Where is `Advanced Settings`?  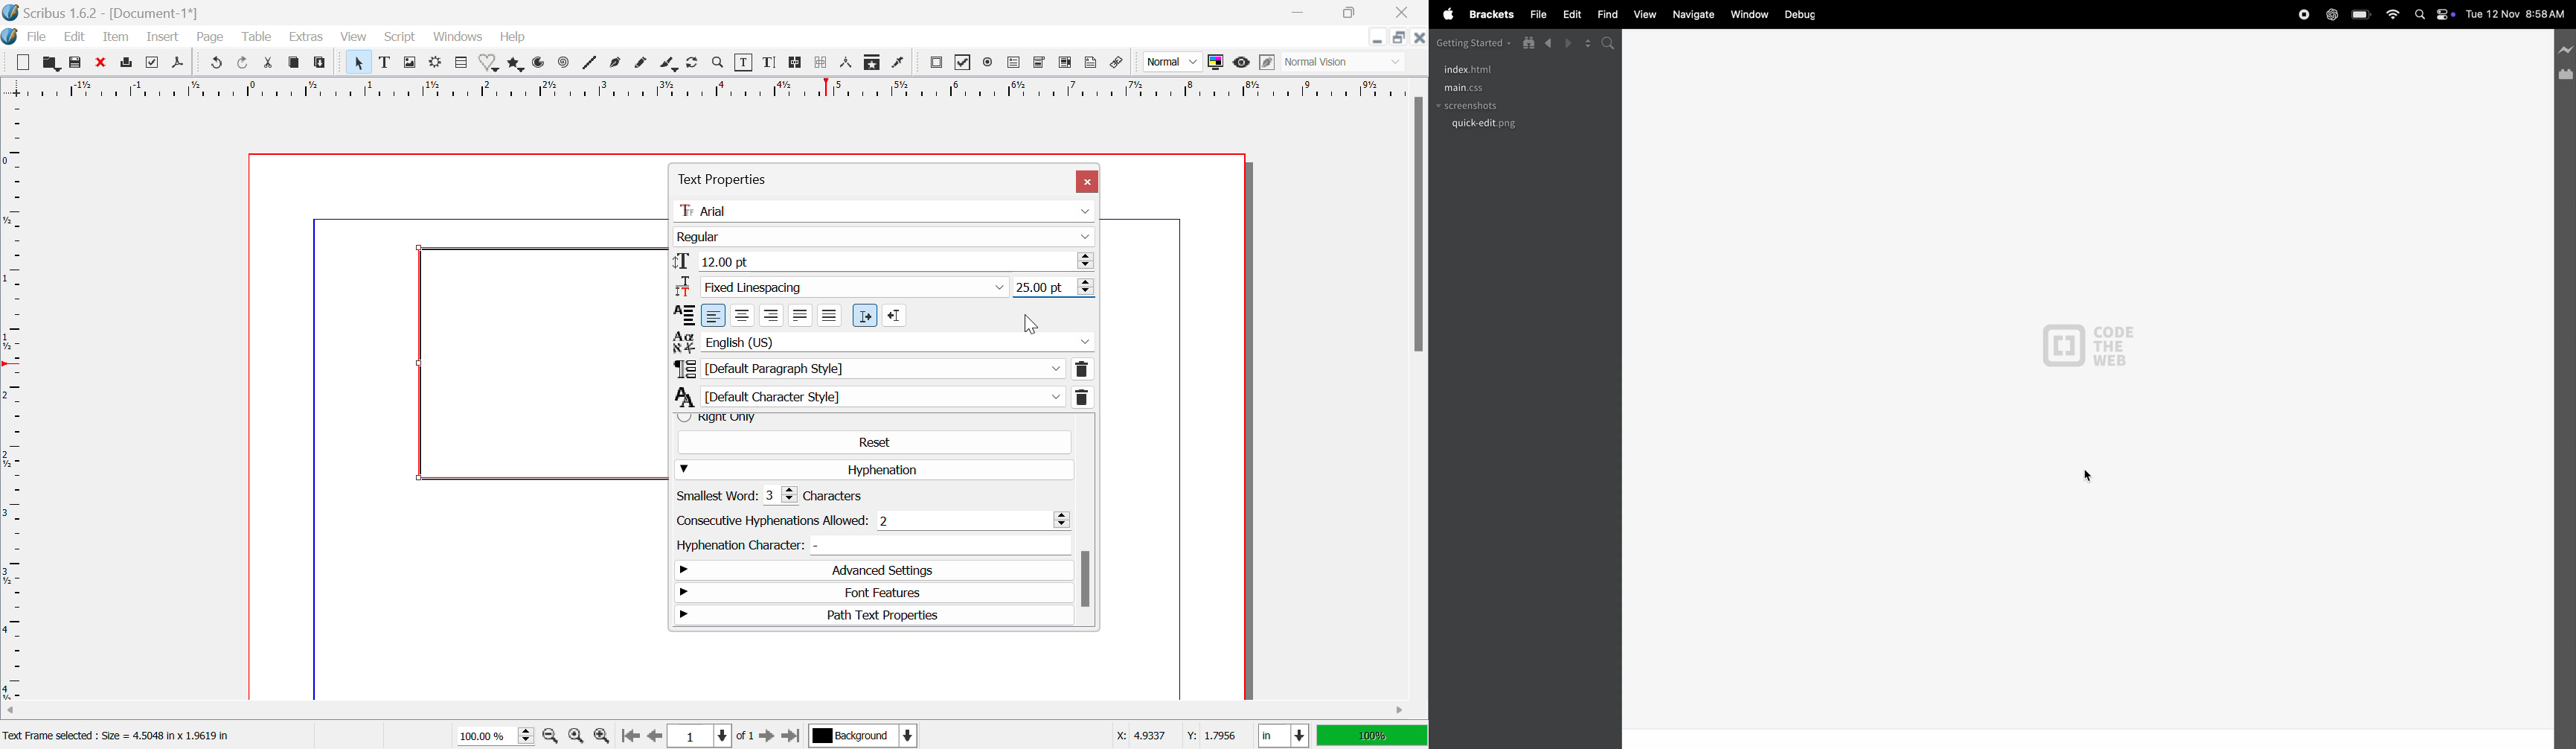 Advanced Settings is located at coordinates (871, 571).